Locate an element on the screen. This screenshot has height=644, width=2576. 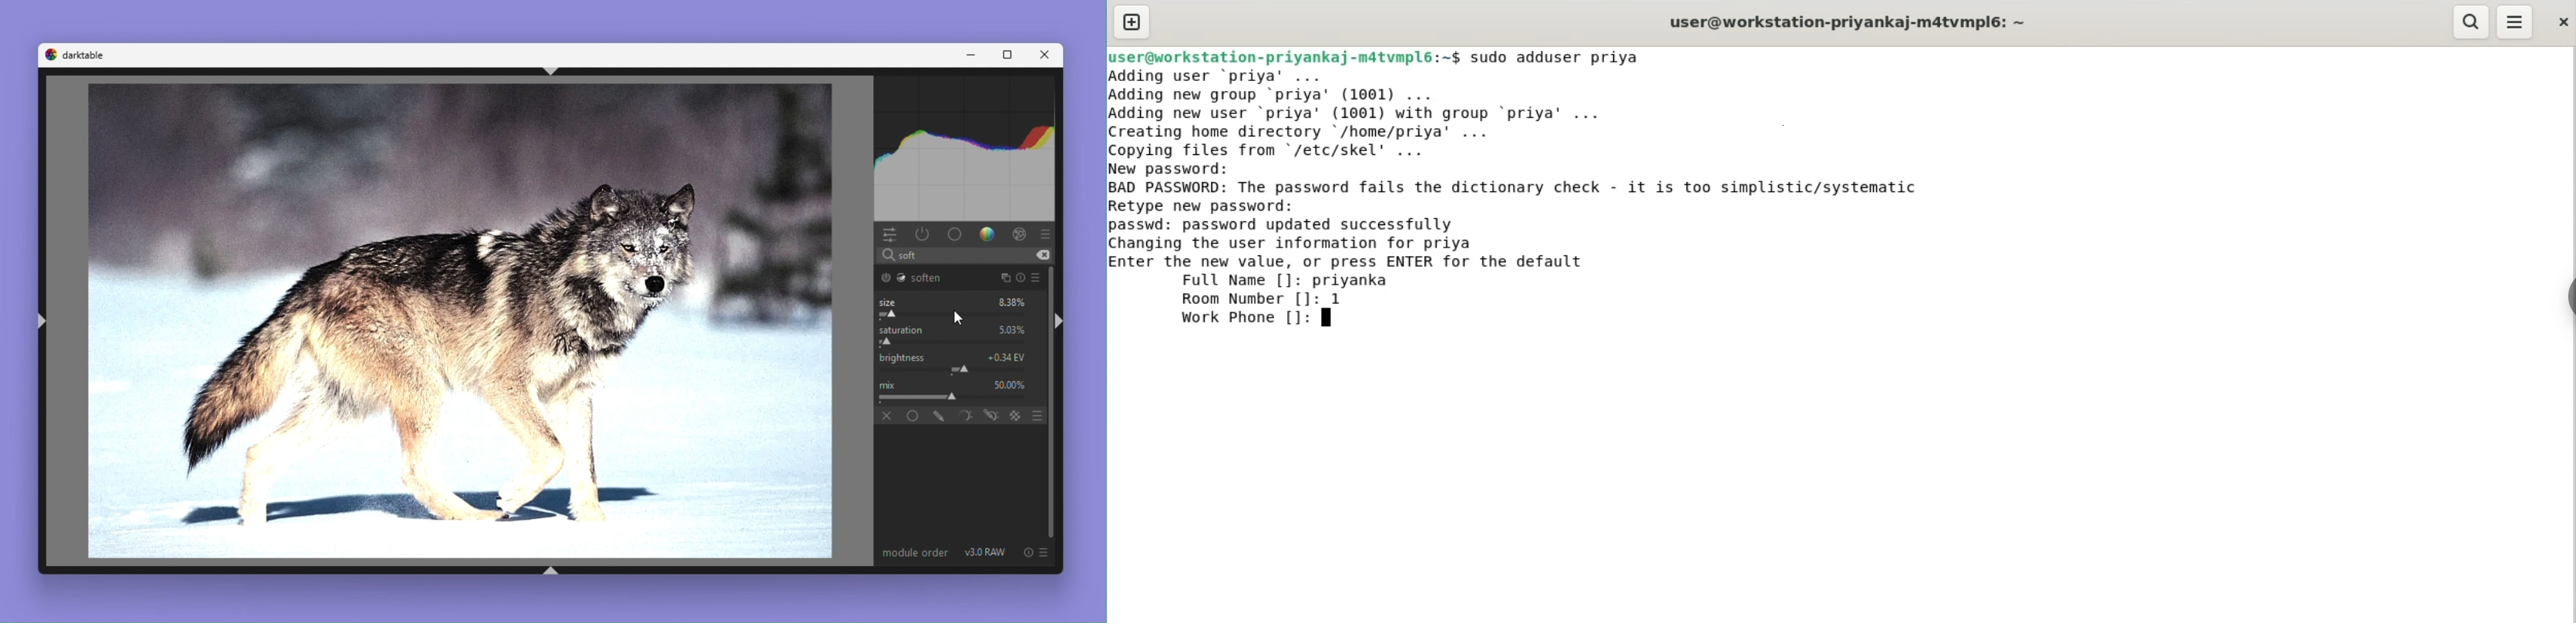
sudo adduser priya is located at coordinates (1565, 57).